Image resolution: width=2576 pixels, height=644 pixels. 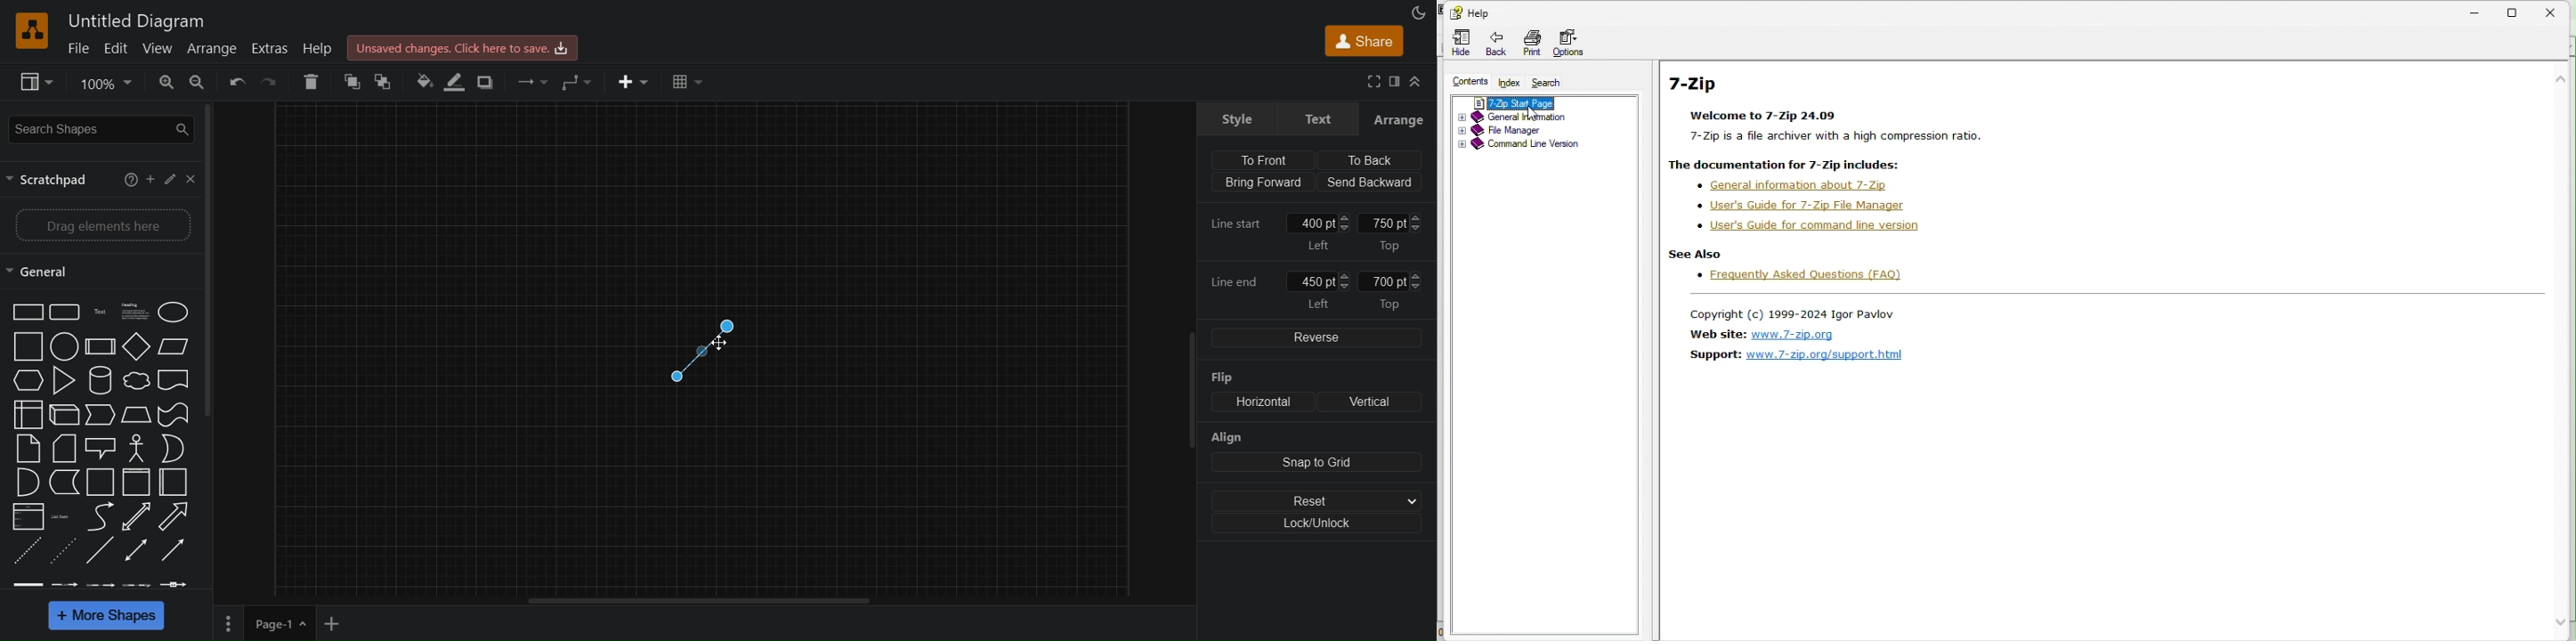 I want to click on add, so click(x=150, y=177).